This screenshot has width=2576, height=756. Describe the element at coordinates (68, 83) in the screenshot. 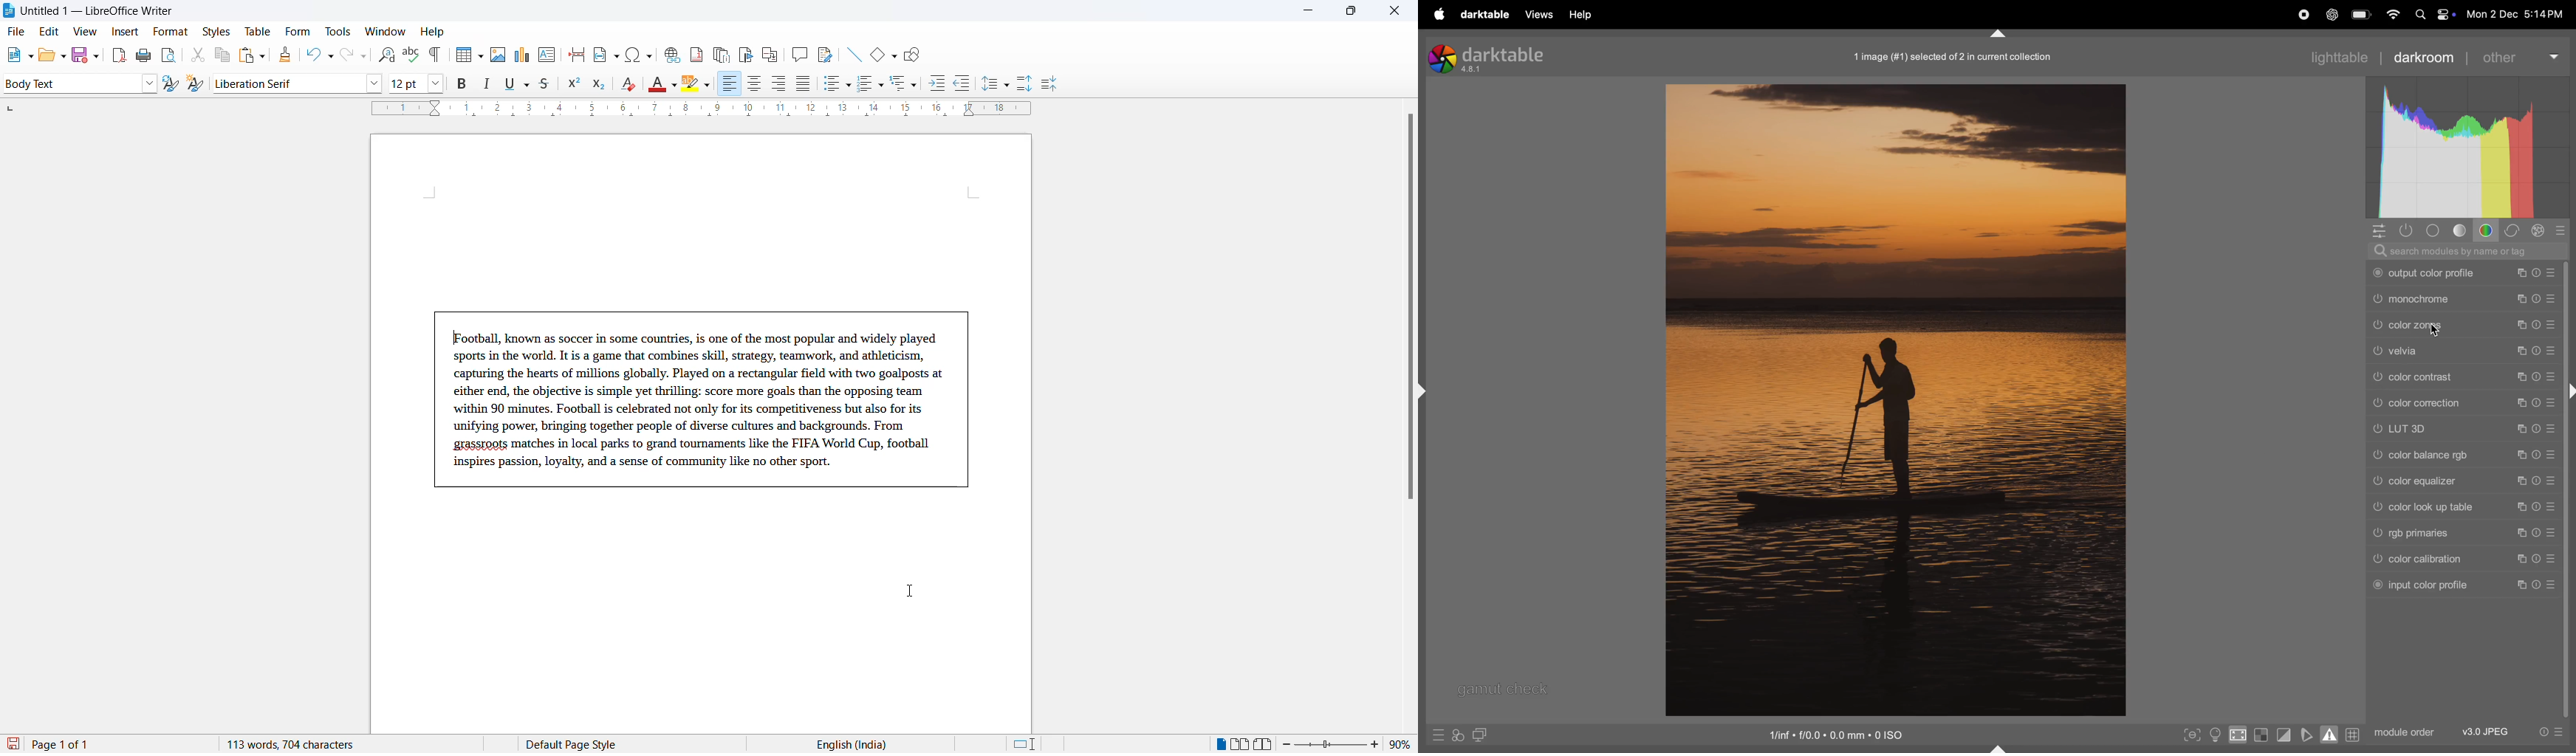

I see `style` at that location.